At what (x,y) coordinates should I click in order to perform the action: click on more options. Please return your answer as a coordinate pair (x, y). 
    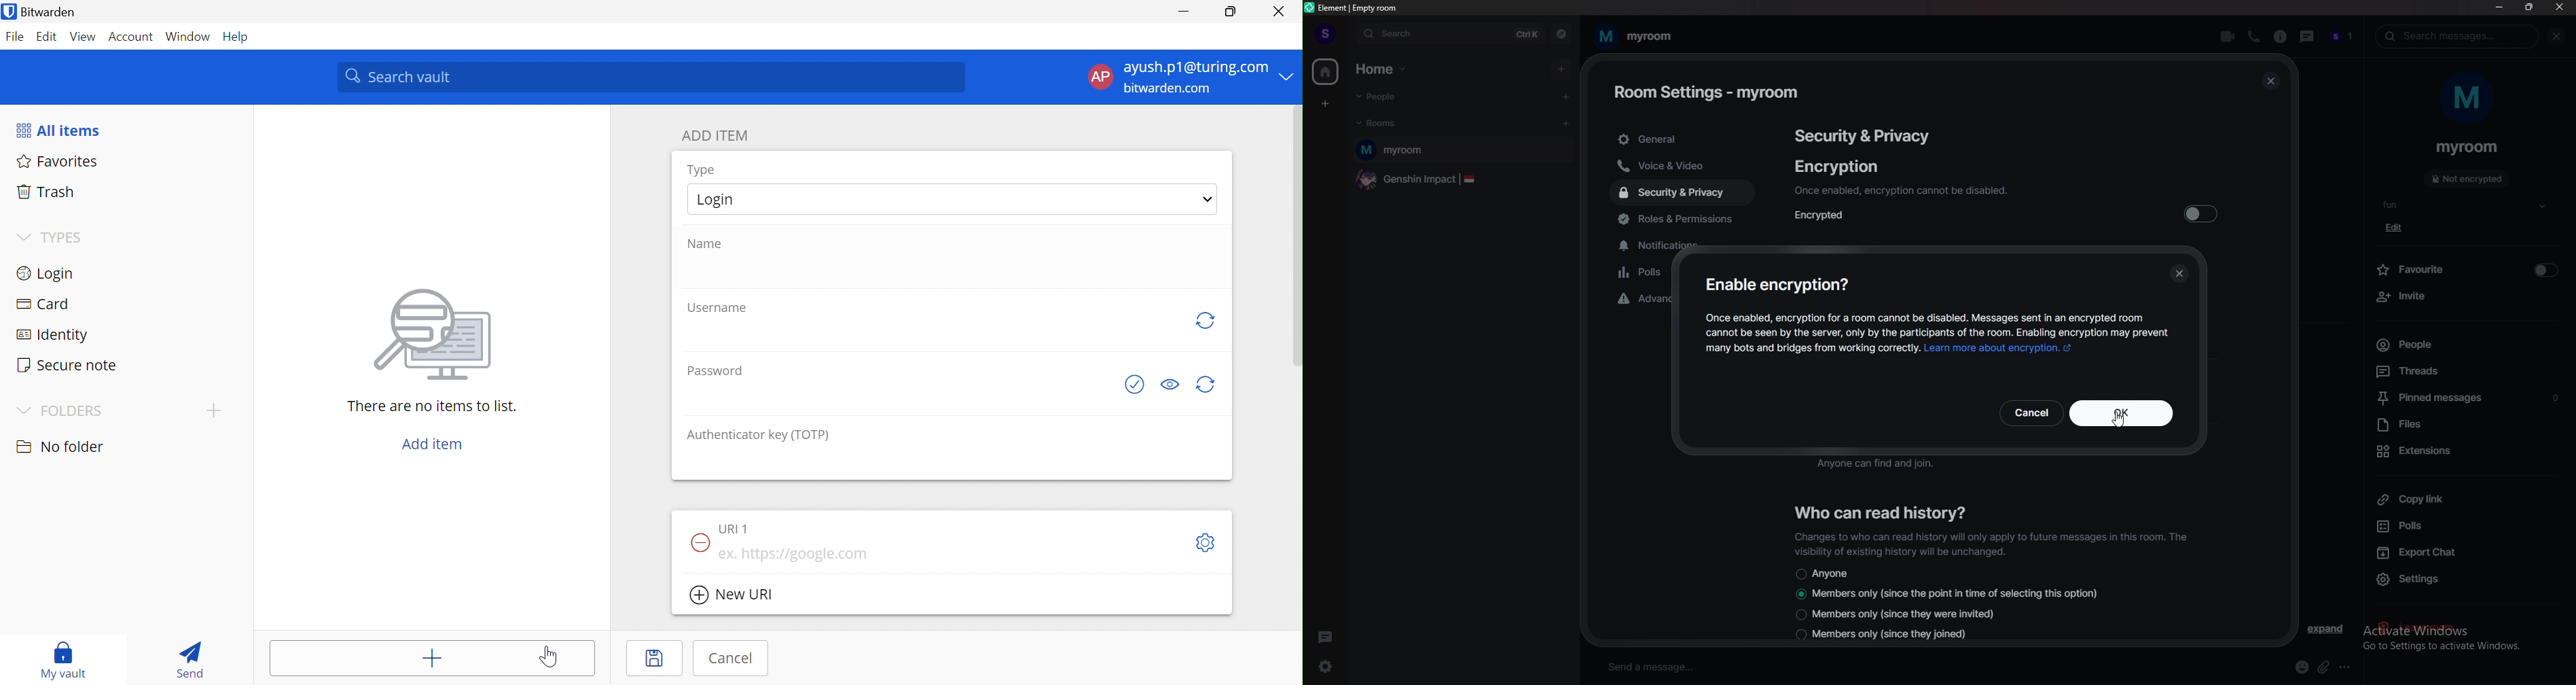
    Looking at the image, I should click on (2349, 666).